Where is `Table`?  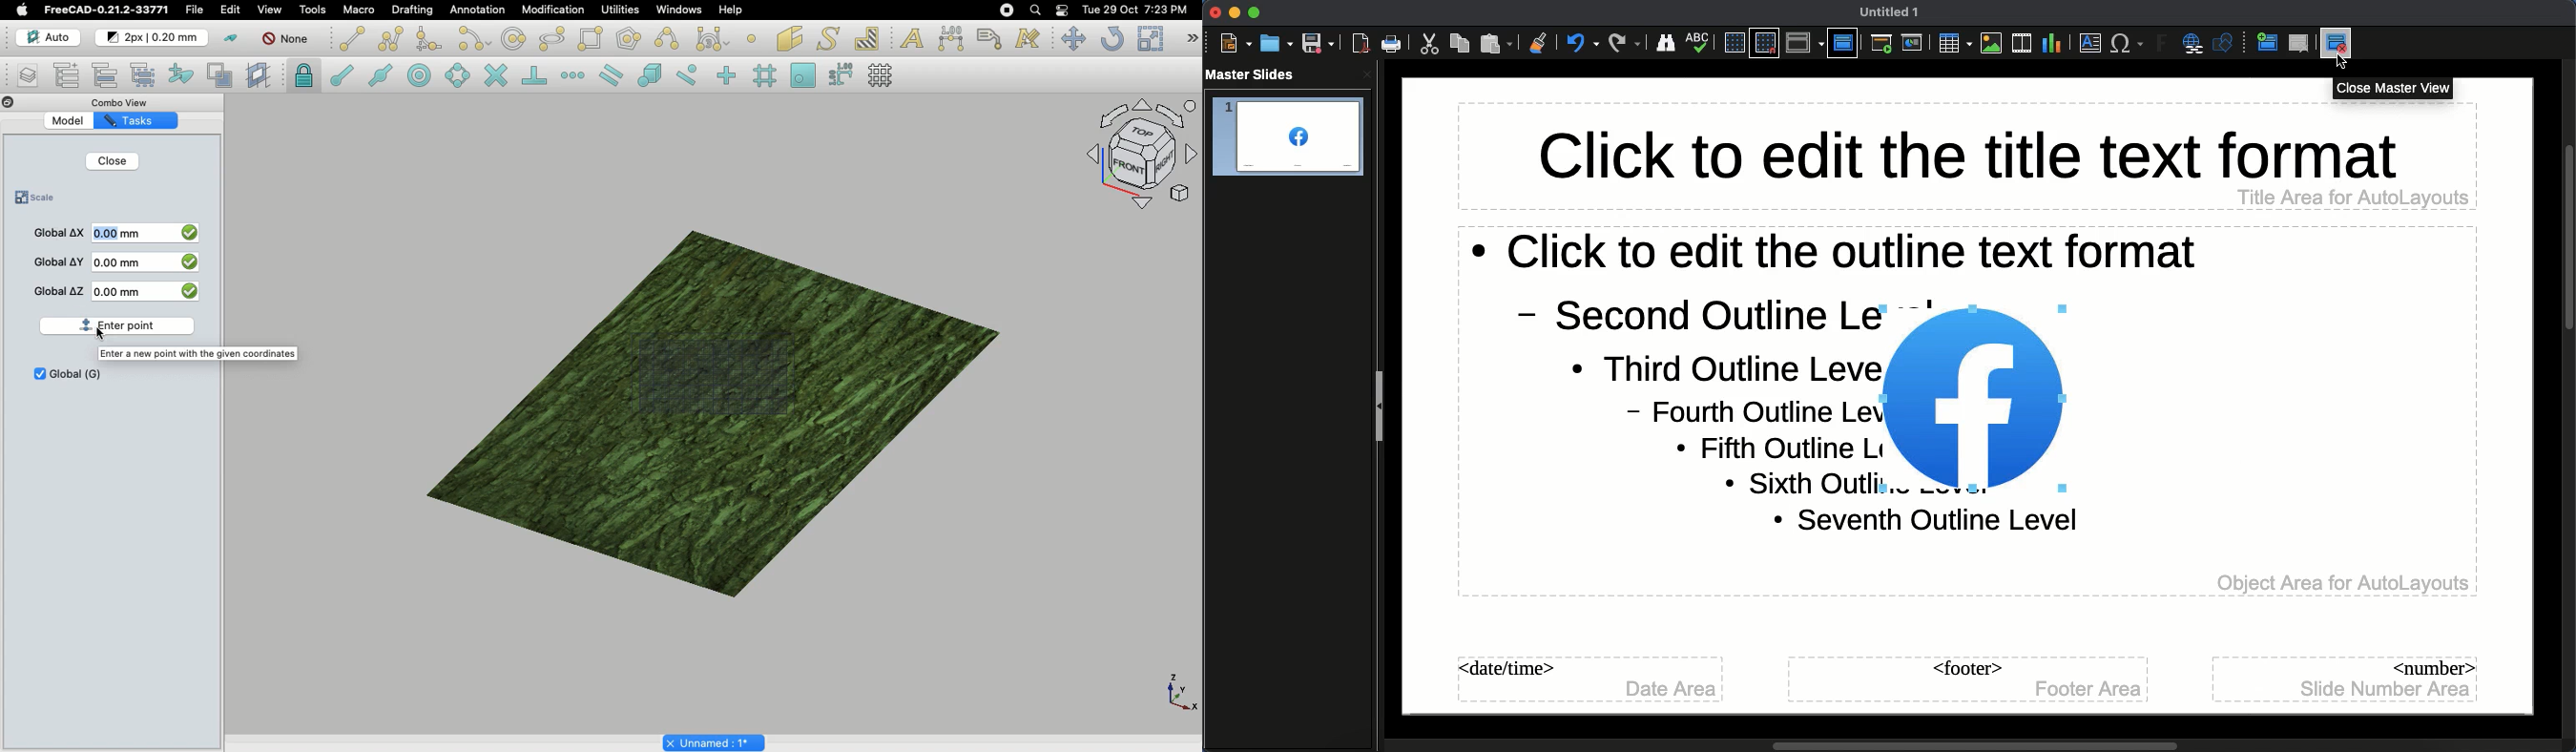
Table is located at coordinates (1955, 44).